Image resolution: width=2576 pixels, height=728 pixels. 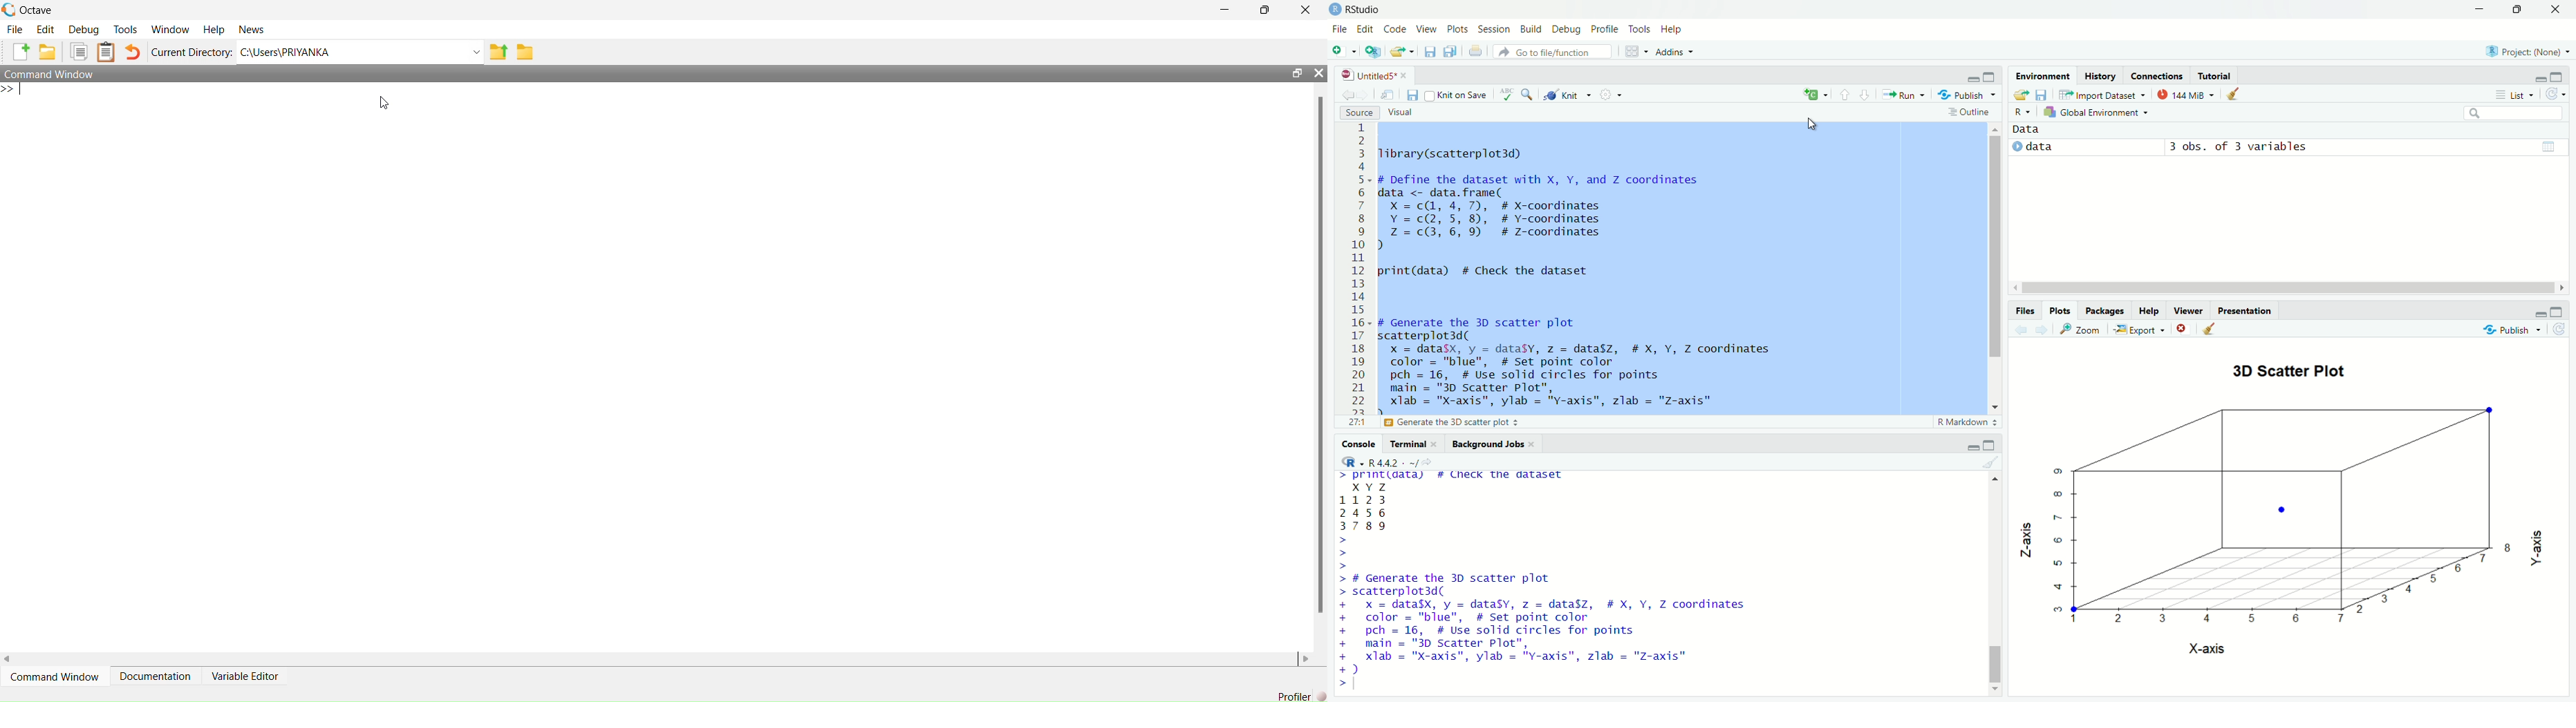 I want to click on move top, so click(x=1995, y=128).